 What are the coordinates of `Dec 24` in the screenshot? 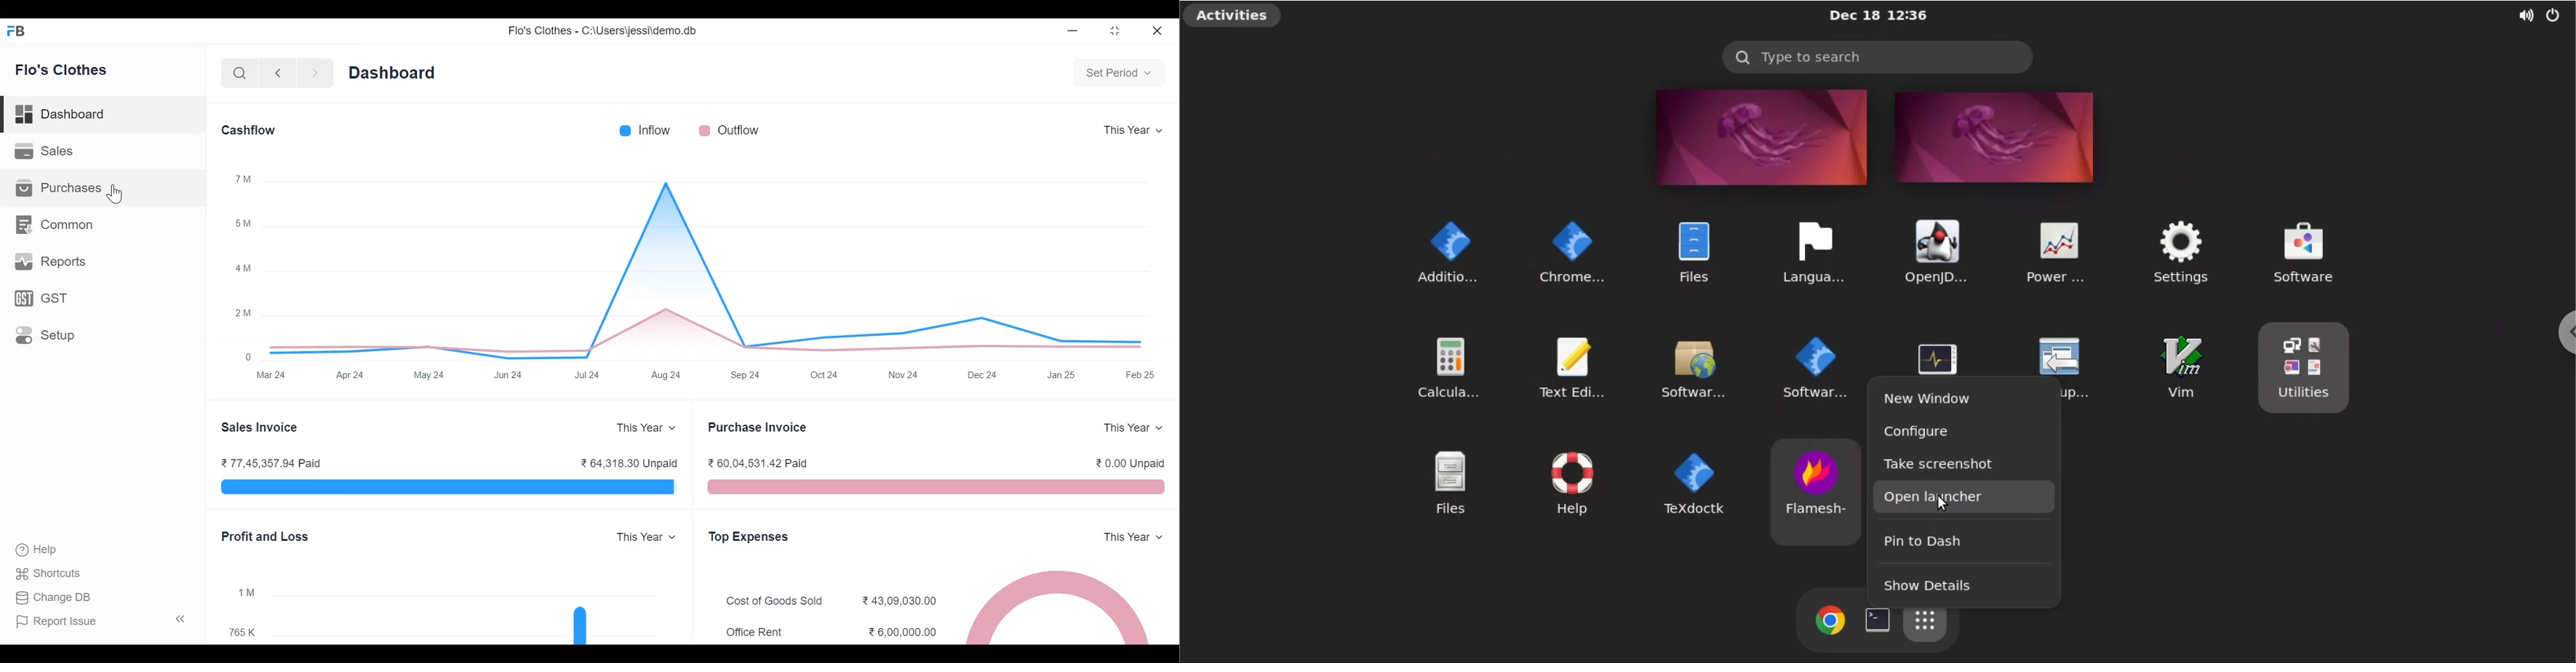 It's located at (984, 374).